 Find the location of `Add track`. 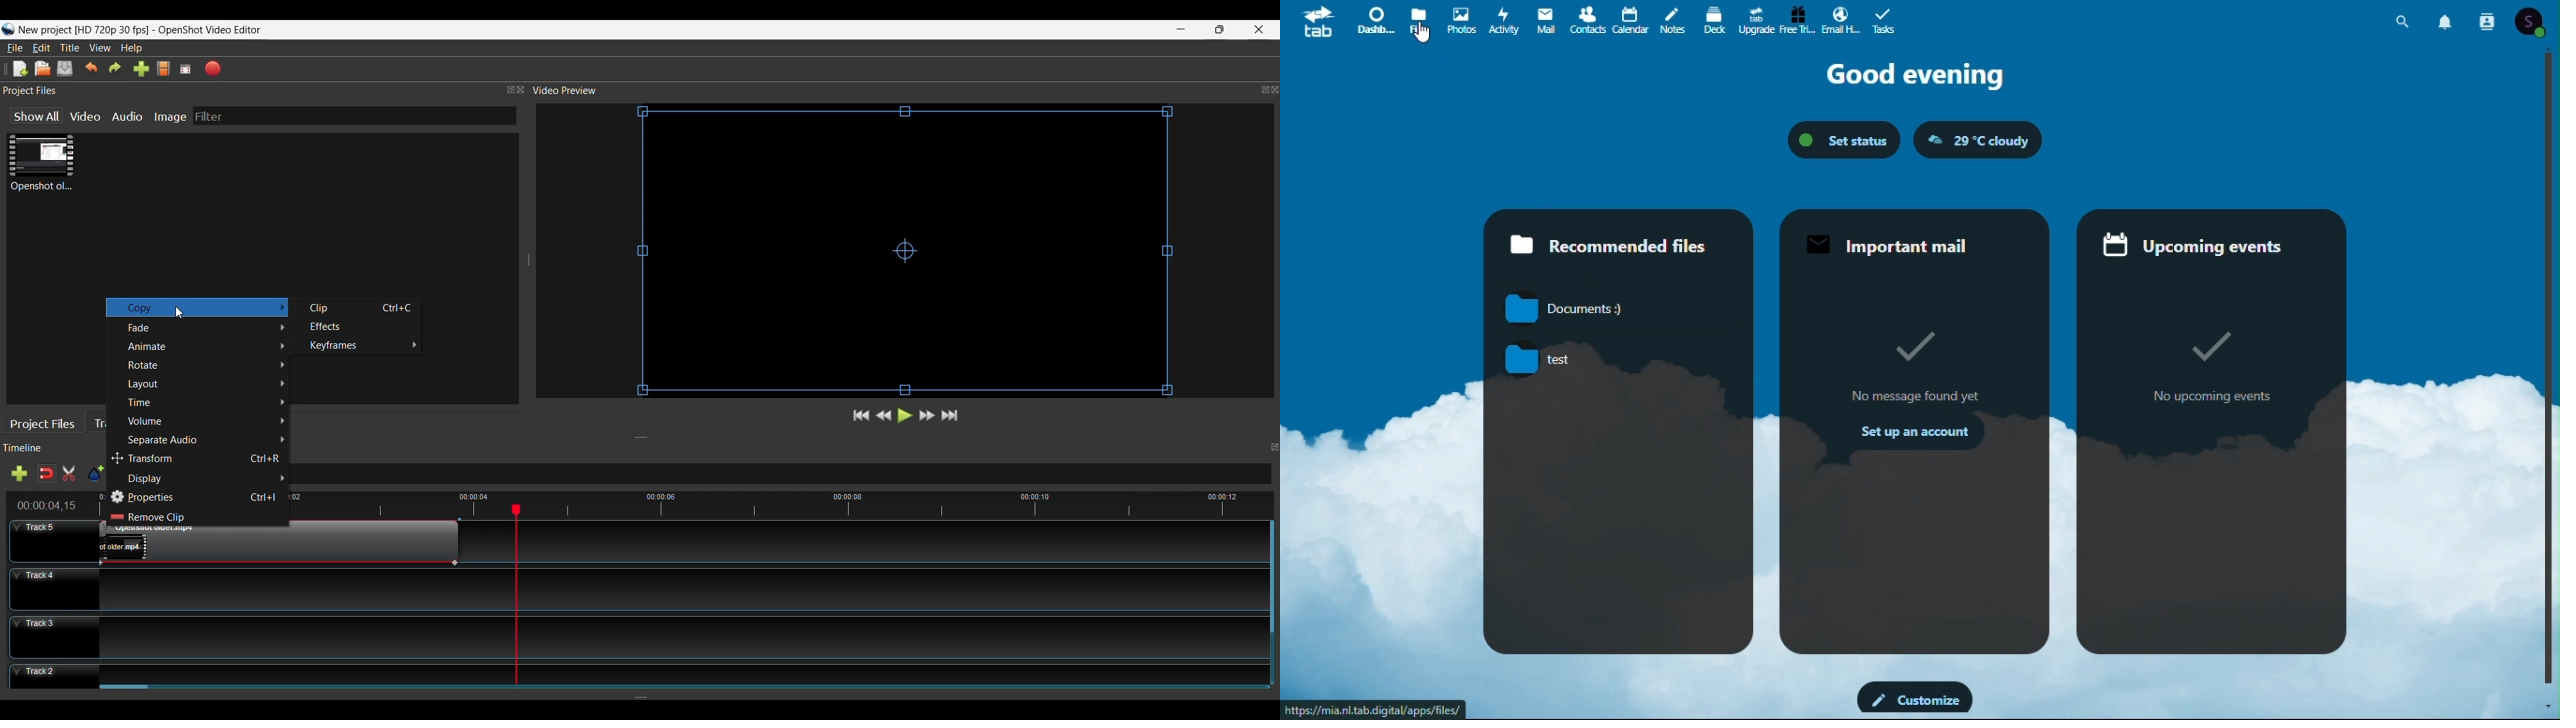

Add track is located at coordinates (17, 475).